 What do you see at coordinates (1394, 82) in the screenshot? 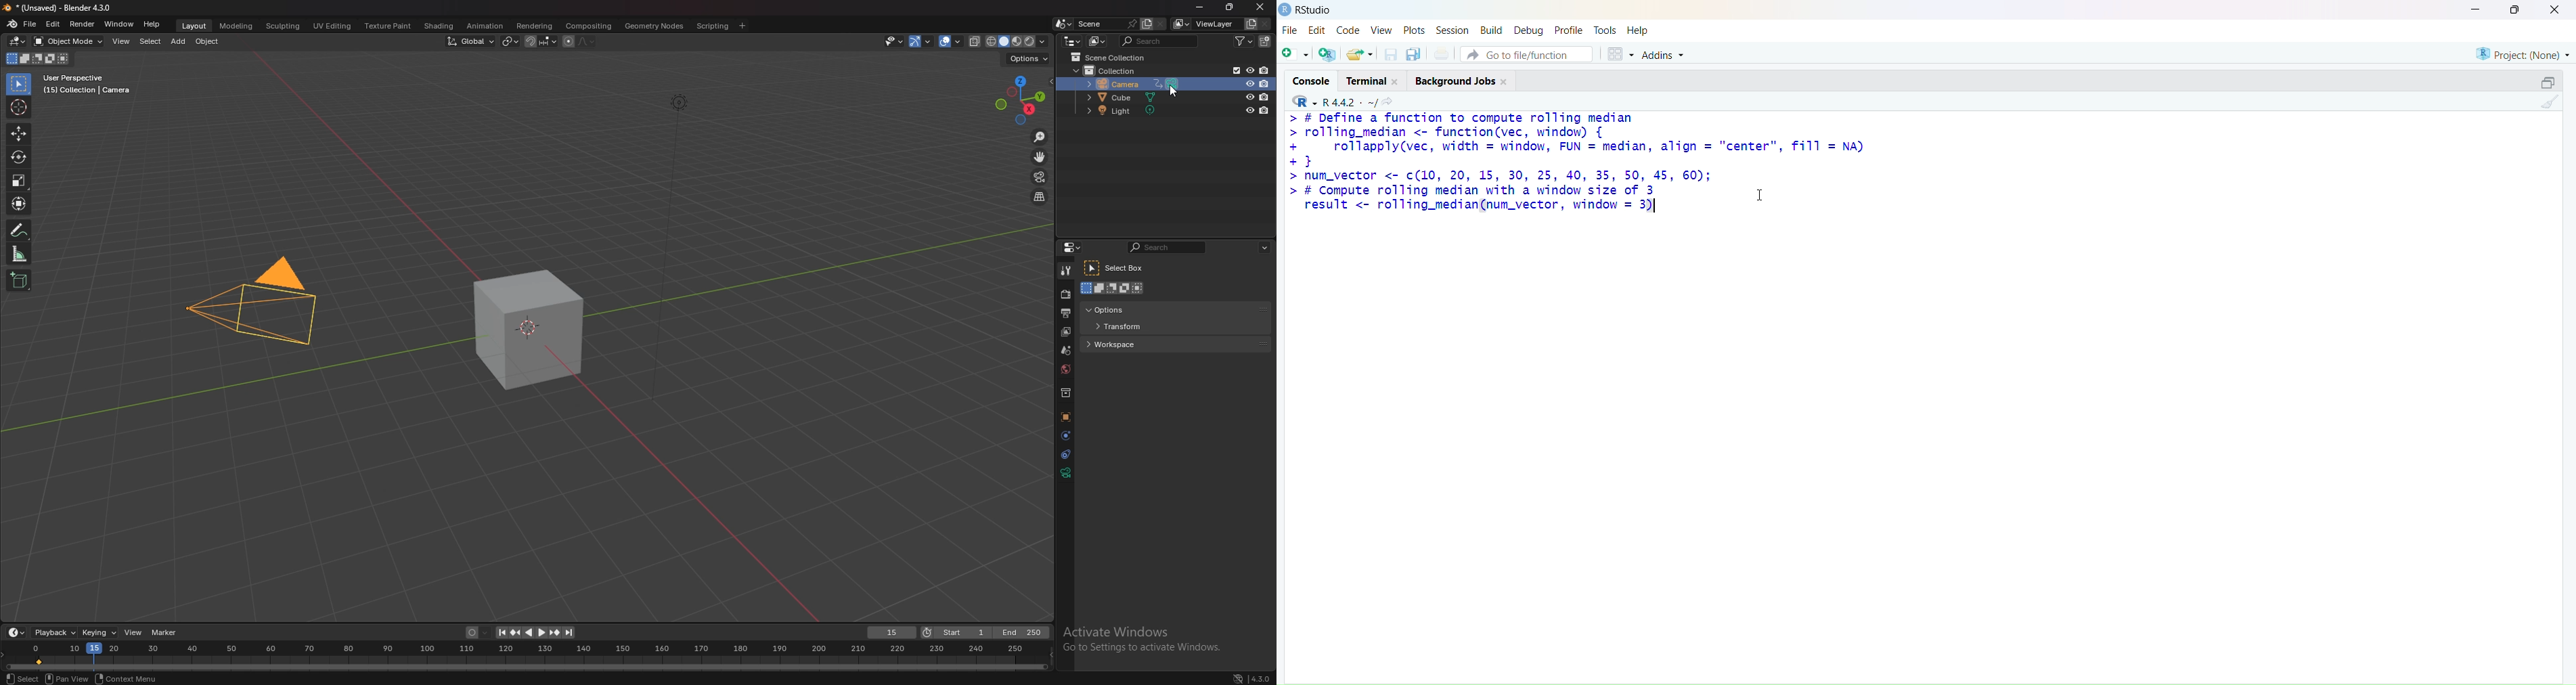
I see `close` at bounding box center [1394, 82].